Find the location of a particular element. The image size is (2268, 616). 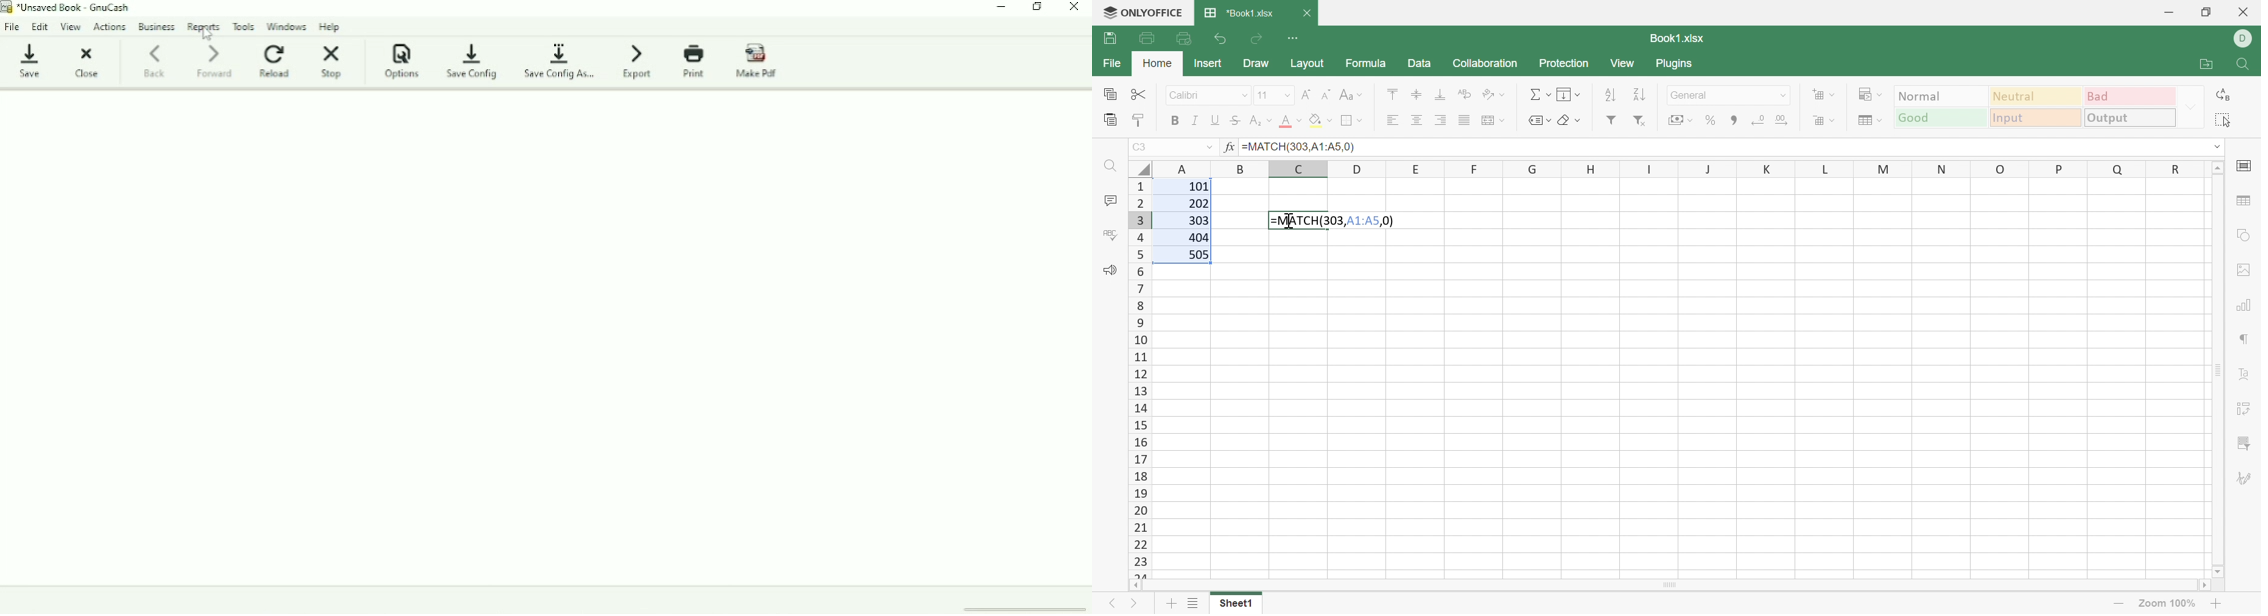

Decrement font size is located at coordinates (1325, 93).